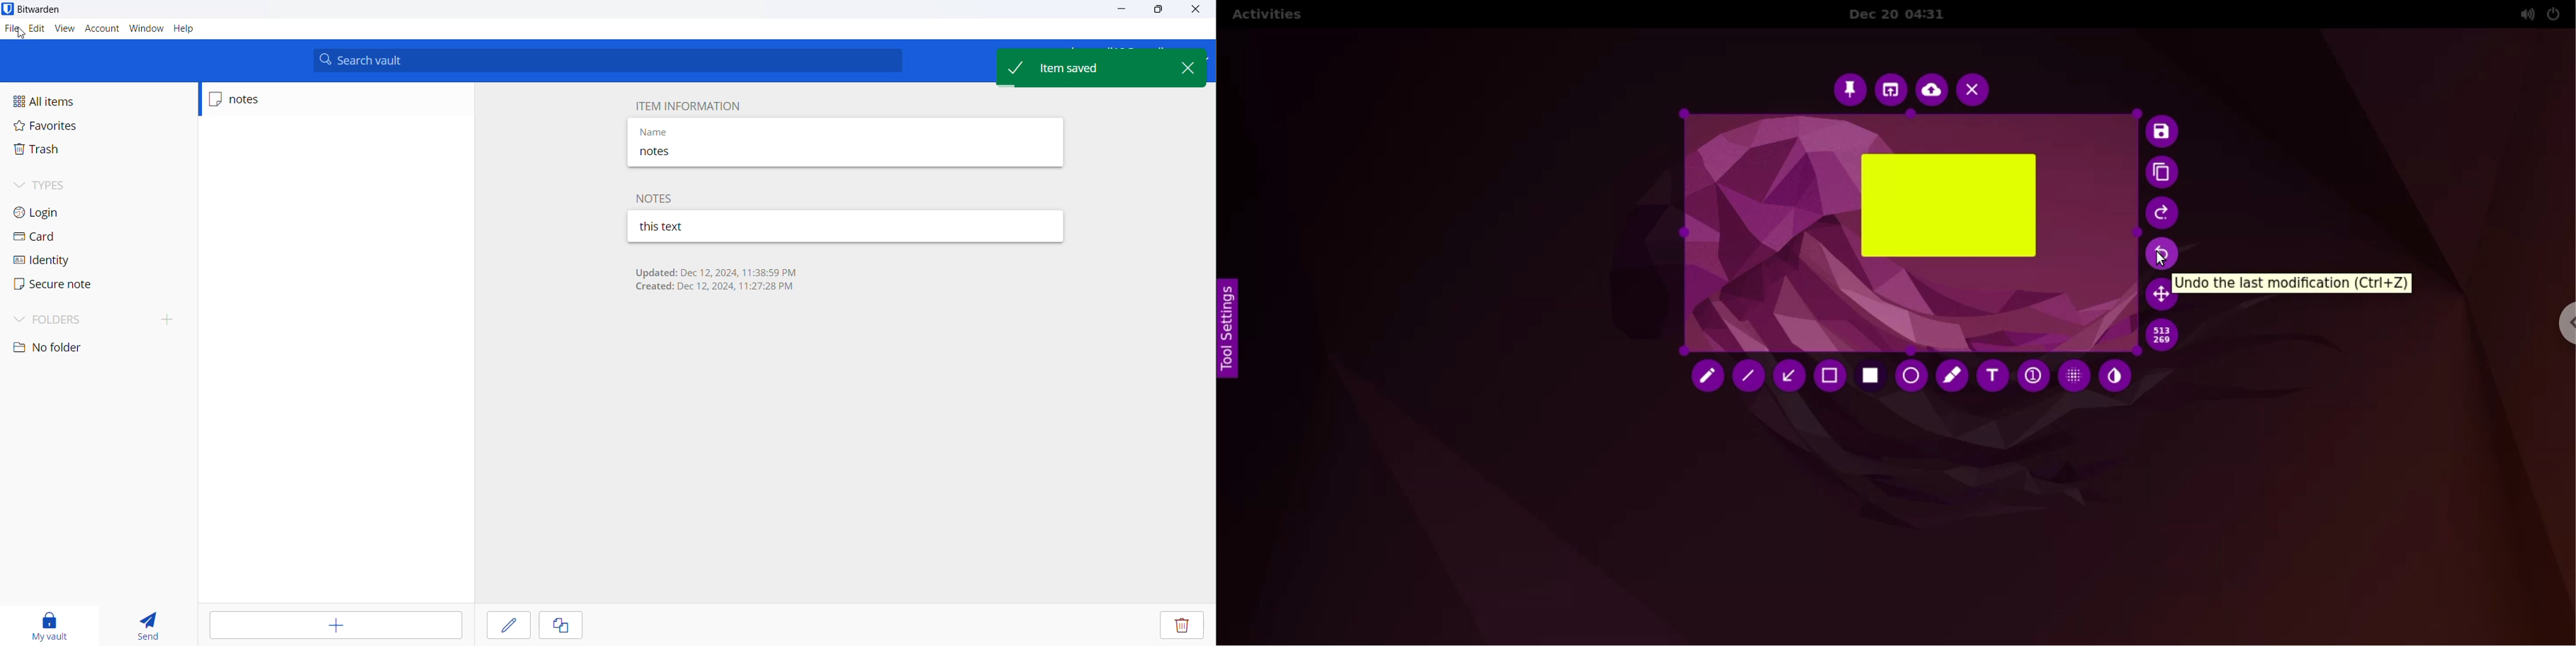 This screenshot has height=672, width=2576. What do you see at coordinates (1948, 205) in the screenshot?
I see `rectangle` at bounding box center [1948, 205].